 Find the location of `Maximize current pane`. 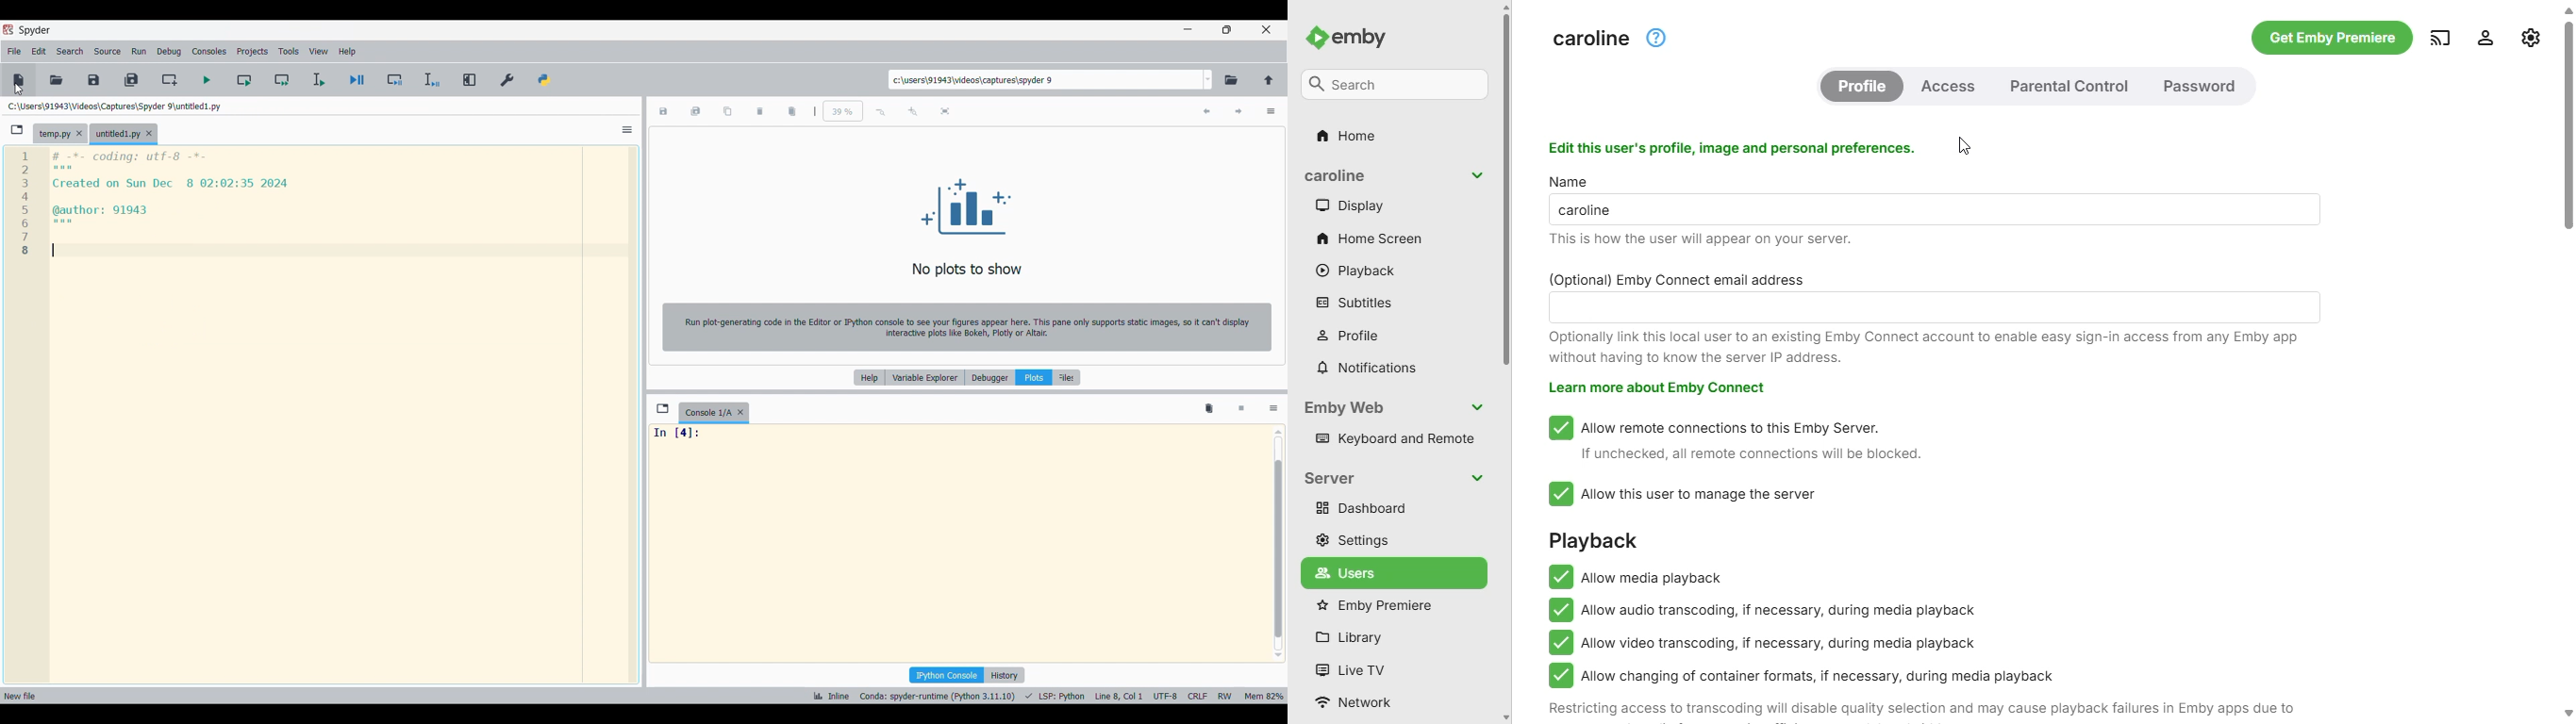

Maximize current pane is located at coordinates (469, 80).